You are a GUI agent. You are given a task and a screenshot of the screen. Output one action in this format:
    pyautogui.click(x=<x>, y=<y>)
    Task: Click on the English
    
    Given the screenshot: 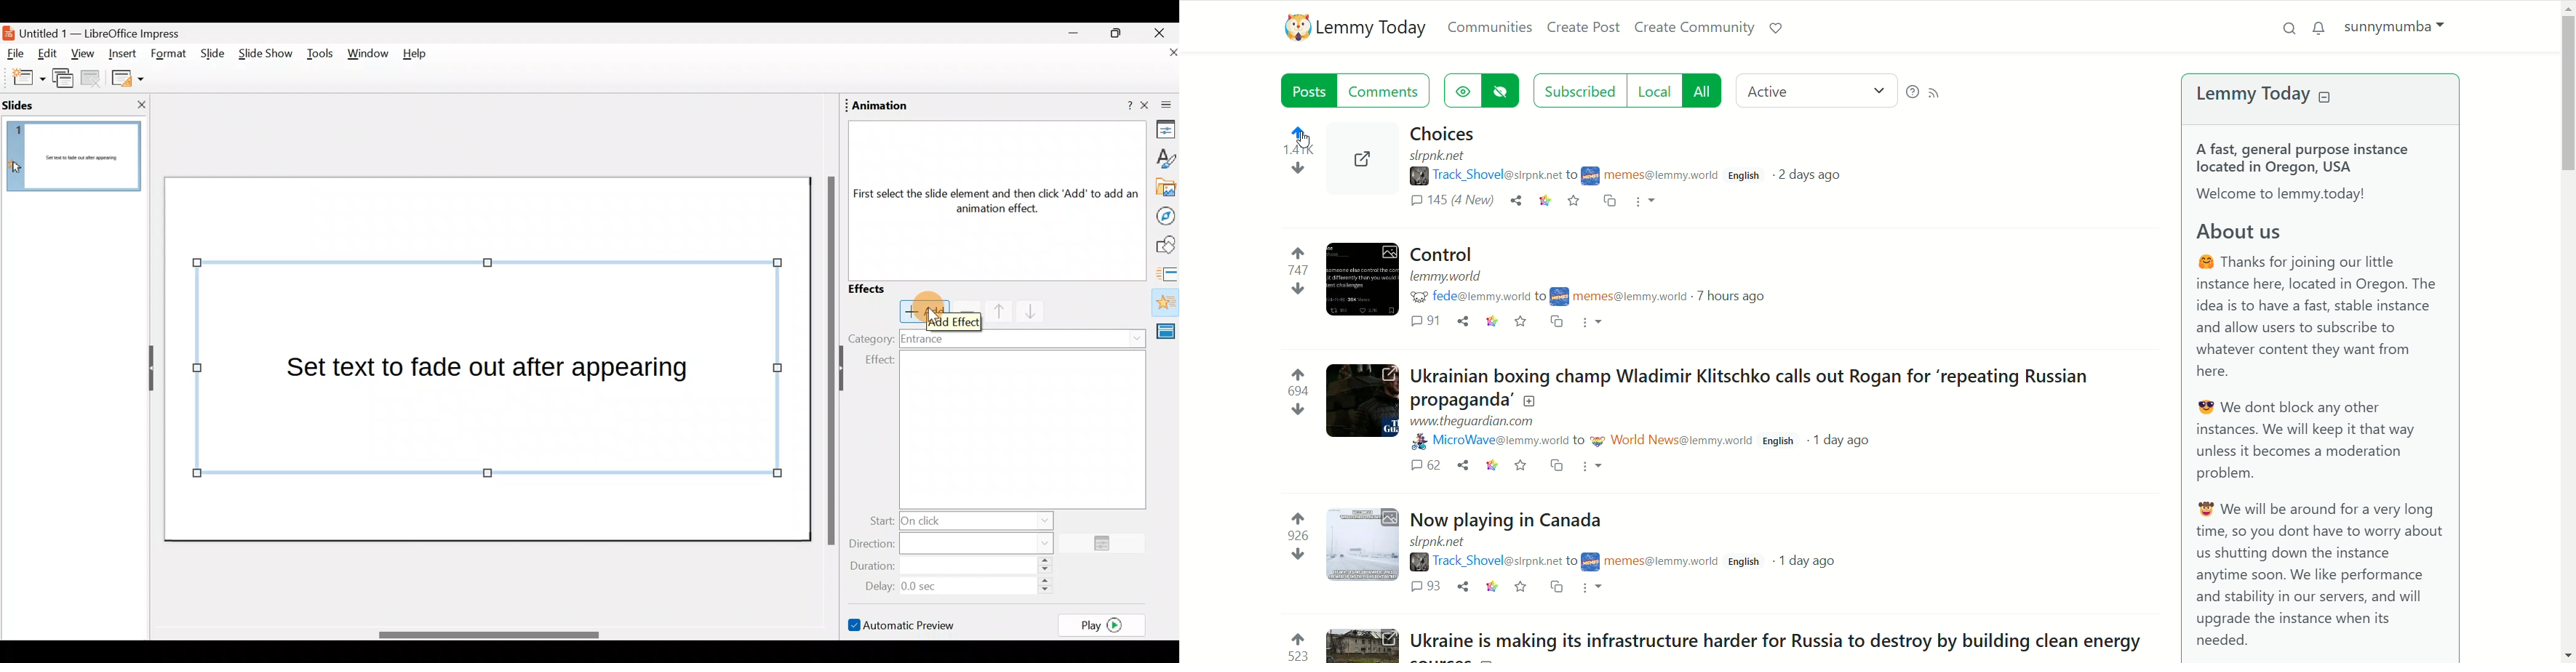 What is the action you would take?
    pyautogui.click(x=1745, y=563)
    